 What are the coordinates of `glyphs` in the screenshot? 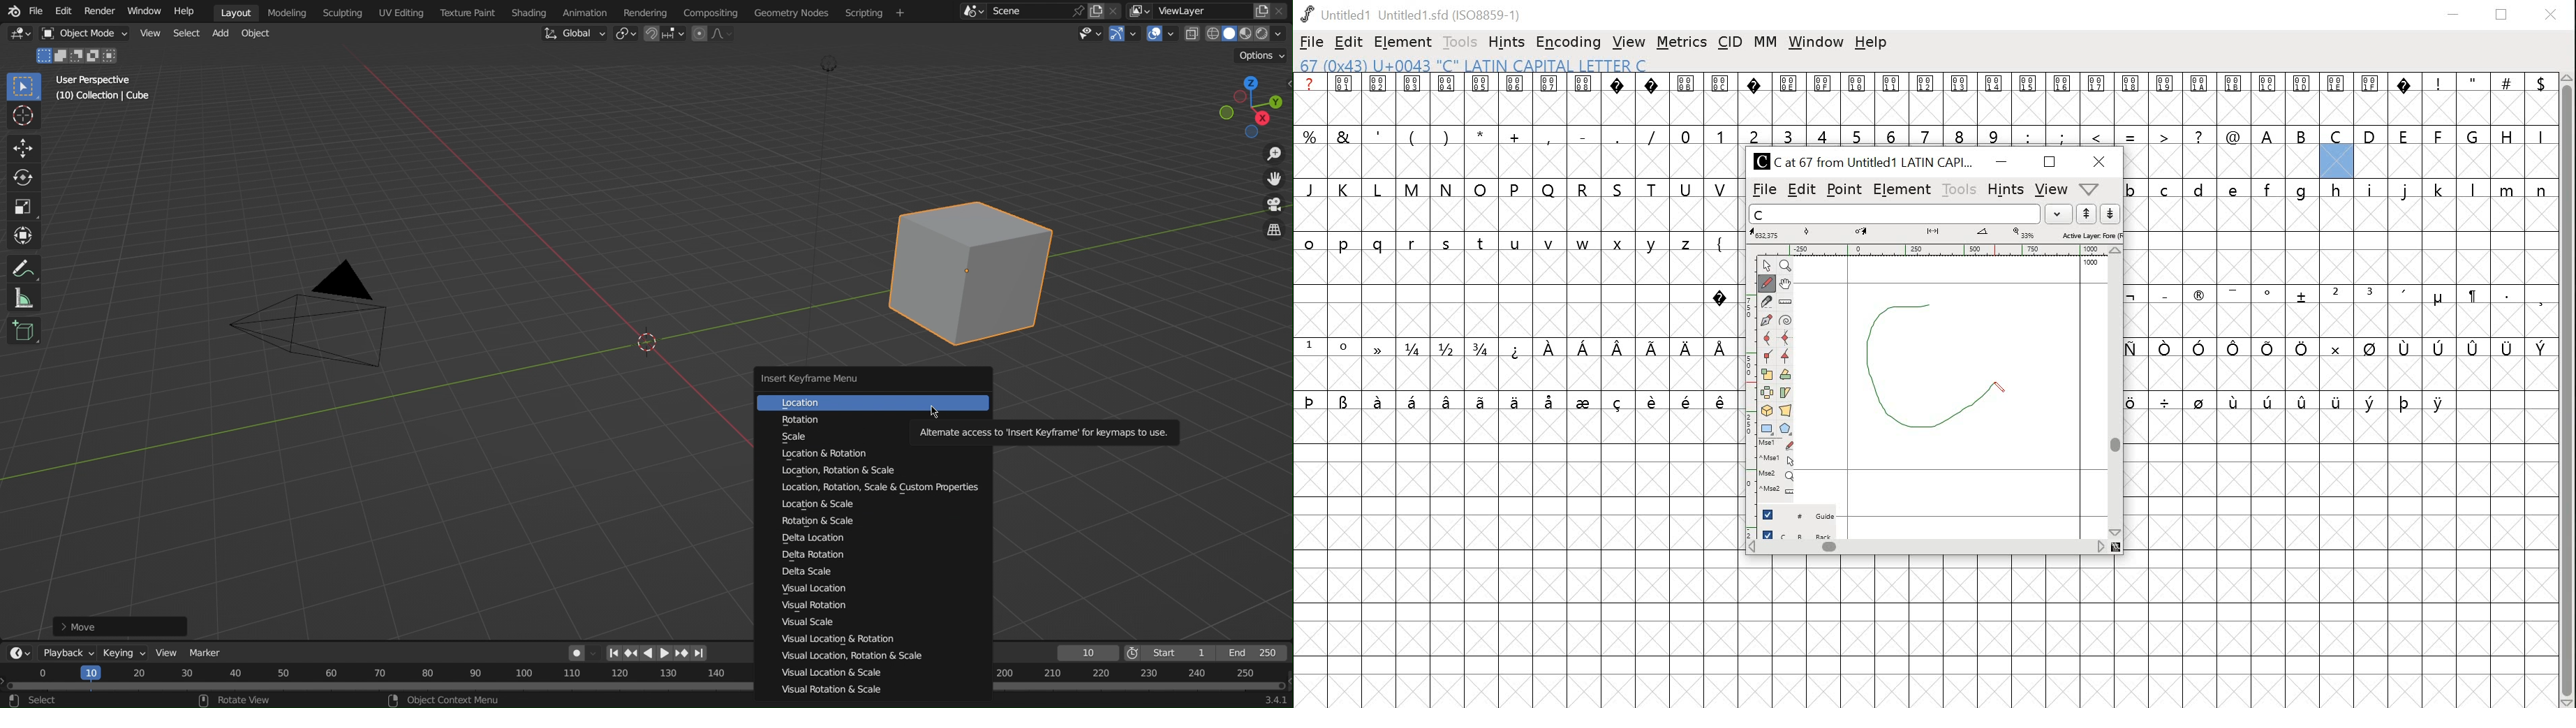 It's located at (1516, 246).